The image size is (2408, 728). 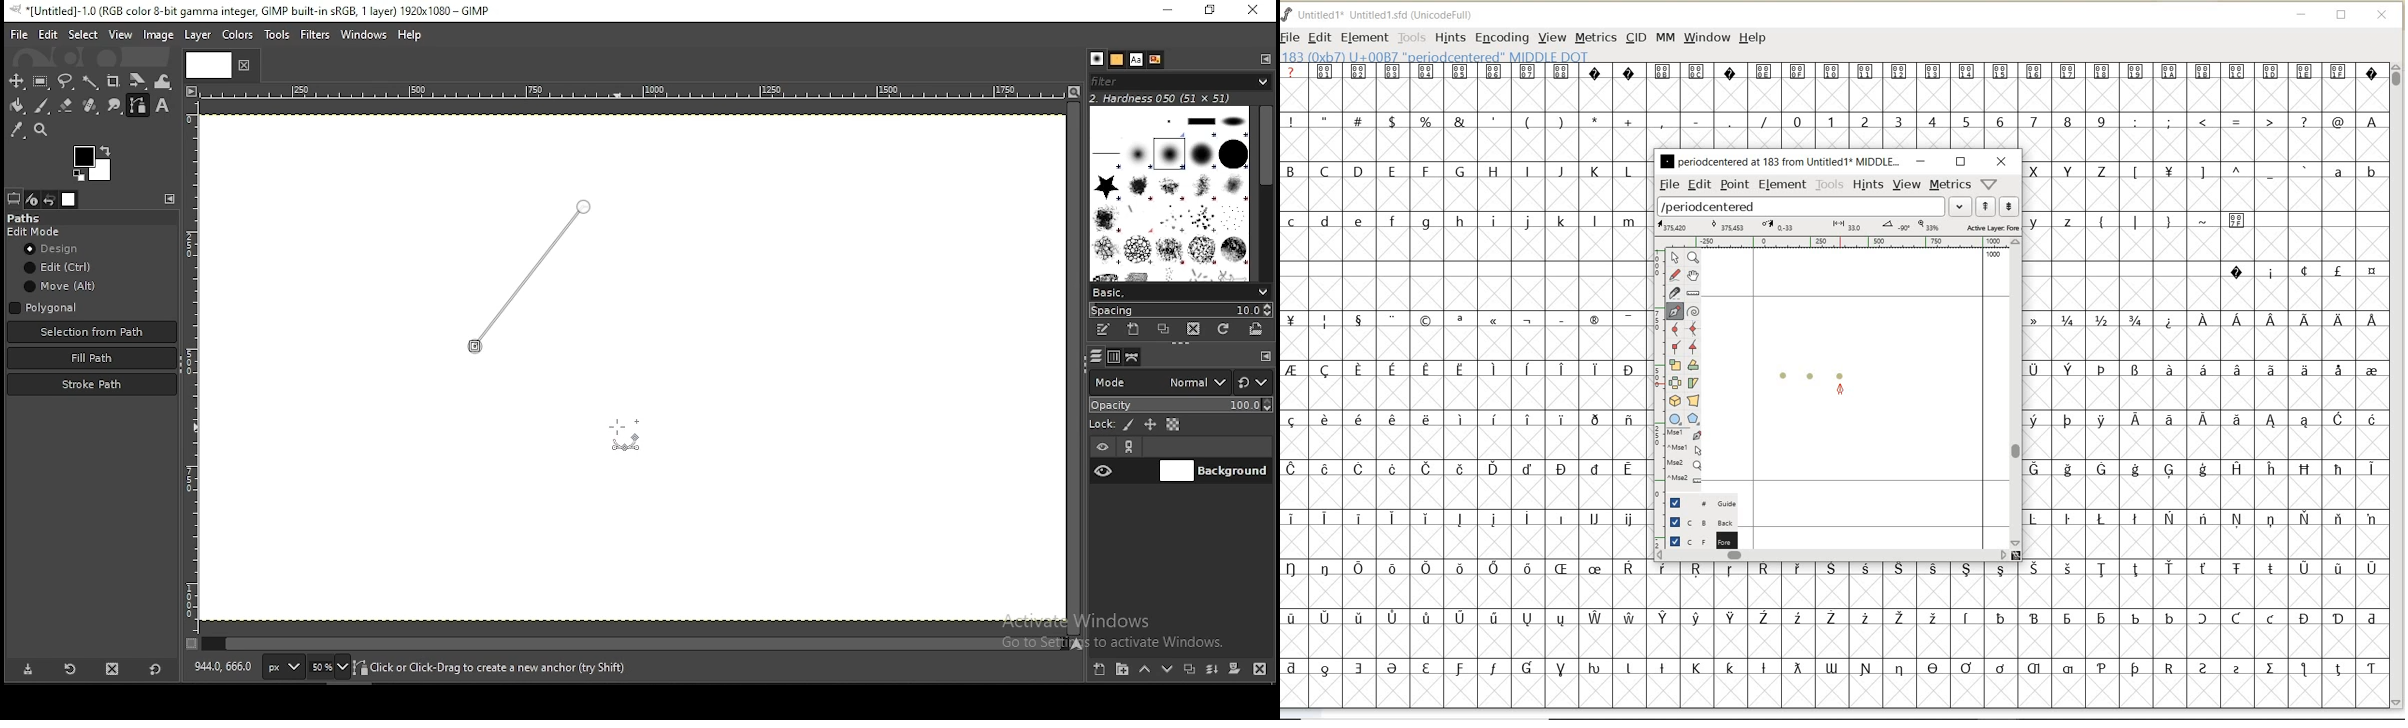 What do you see at coordinates (1254, 11) in the screenshot?
I see `close window` at bounding box center [1254, 11].